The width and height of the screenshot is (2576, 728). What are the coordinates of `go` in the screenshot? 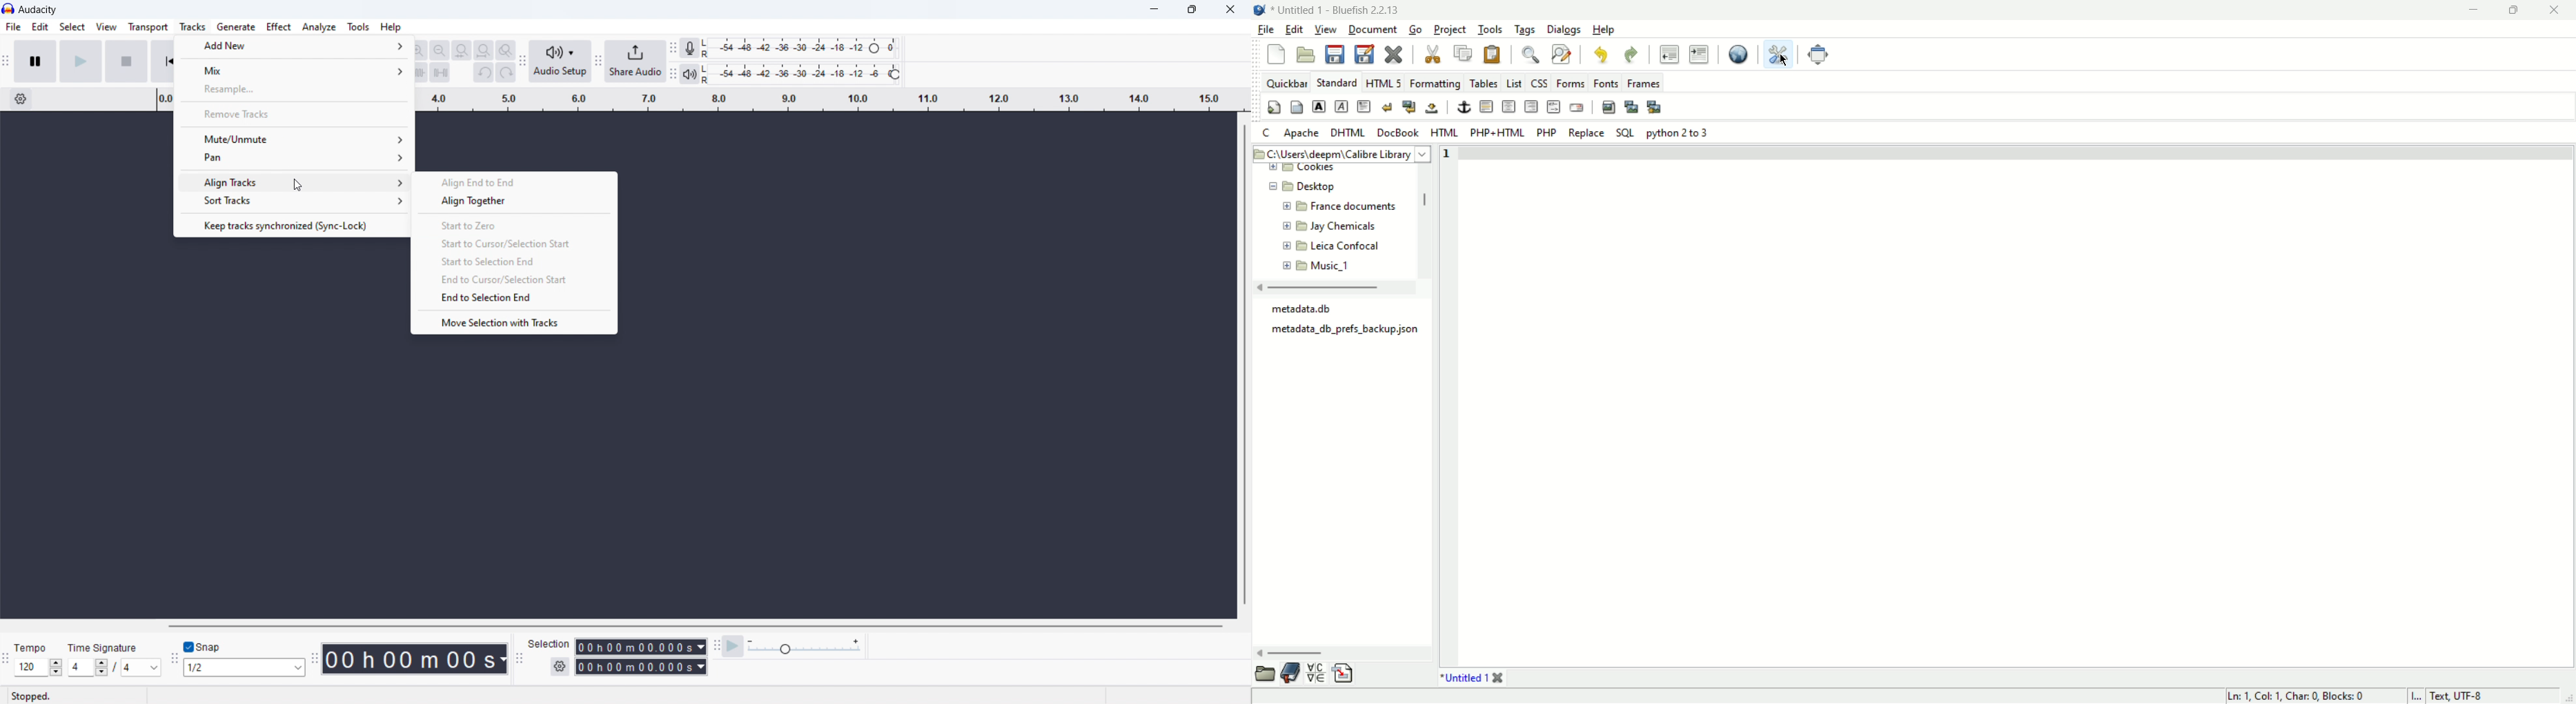 It's located at (1416, 30).